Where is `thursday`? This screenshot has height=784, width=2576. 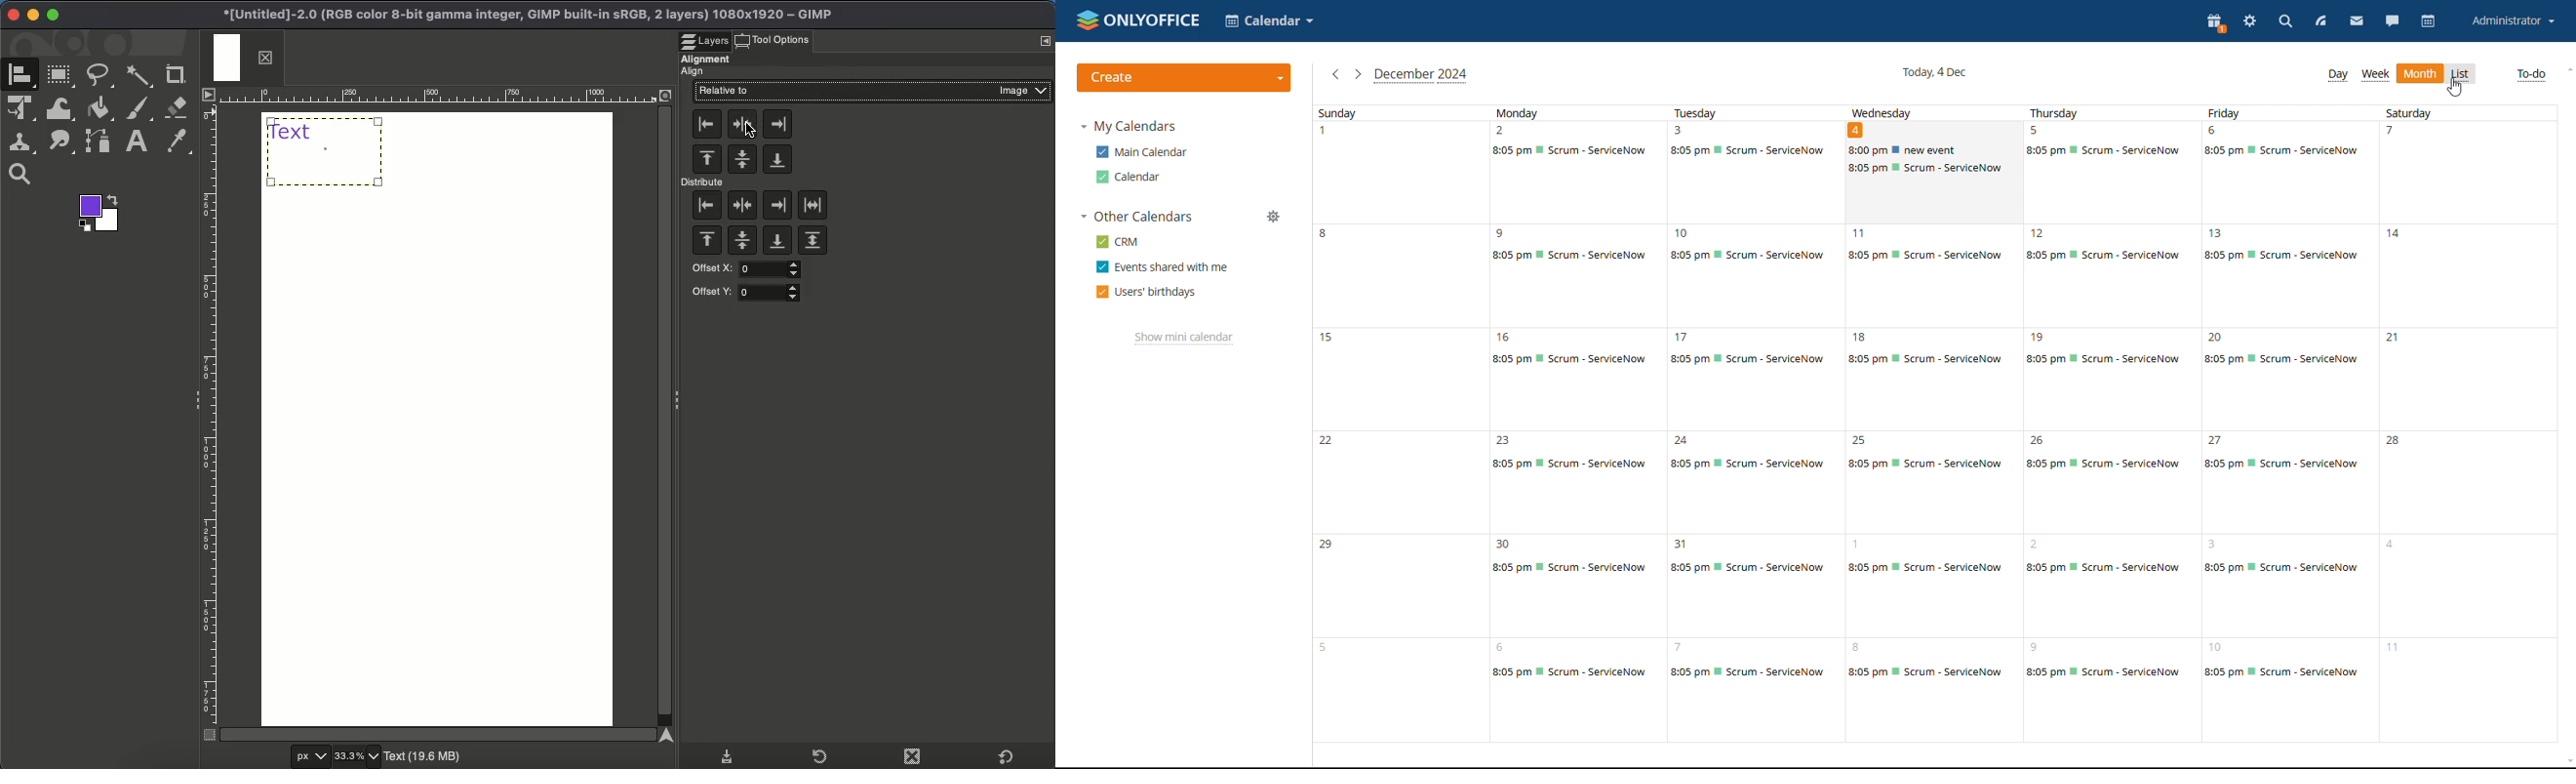
thursday is located at coordinates (2093, 112).